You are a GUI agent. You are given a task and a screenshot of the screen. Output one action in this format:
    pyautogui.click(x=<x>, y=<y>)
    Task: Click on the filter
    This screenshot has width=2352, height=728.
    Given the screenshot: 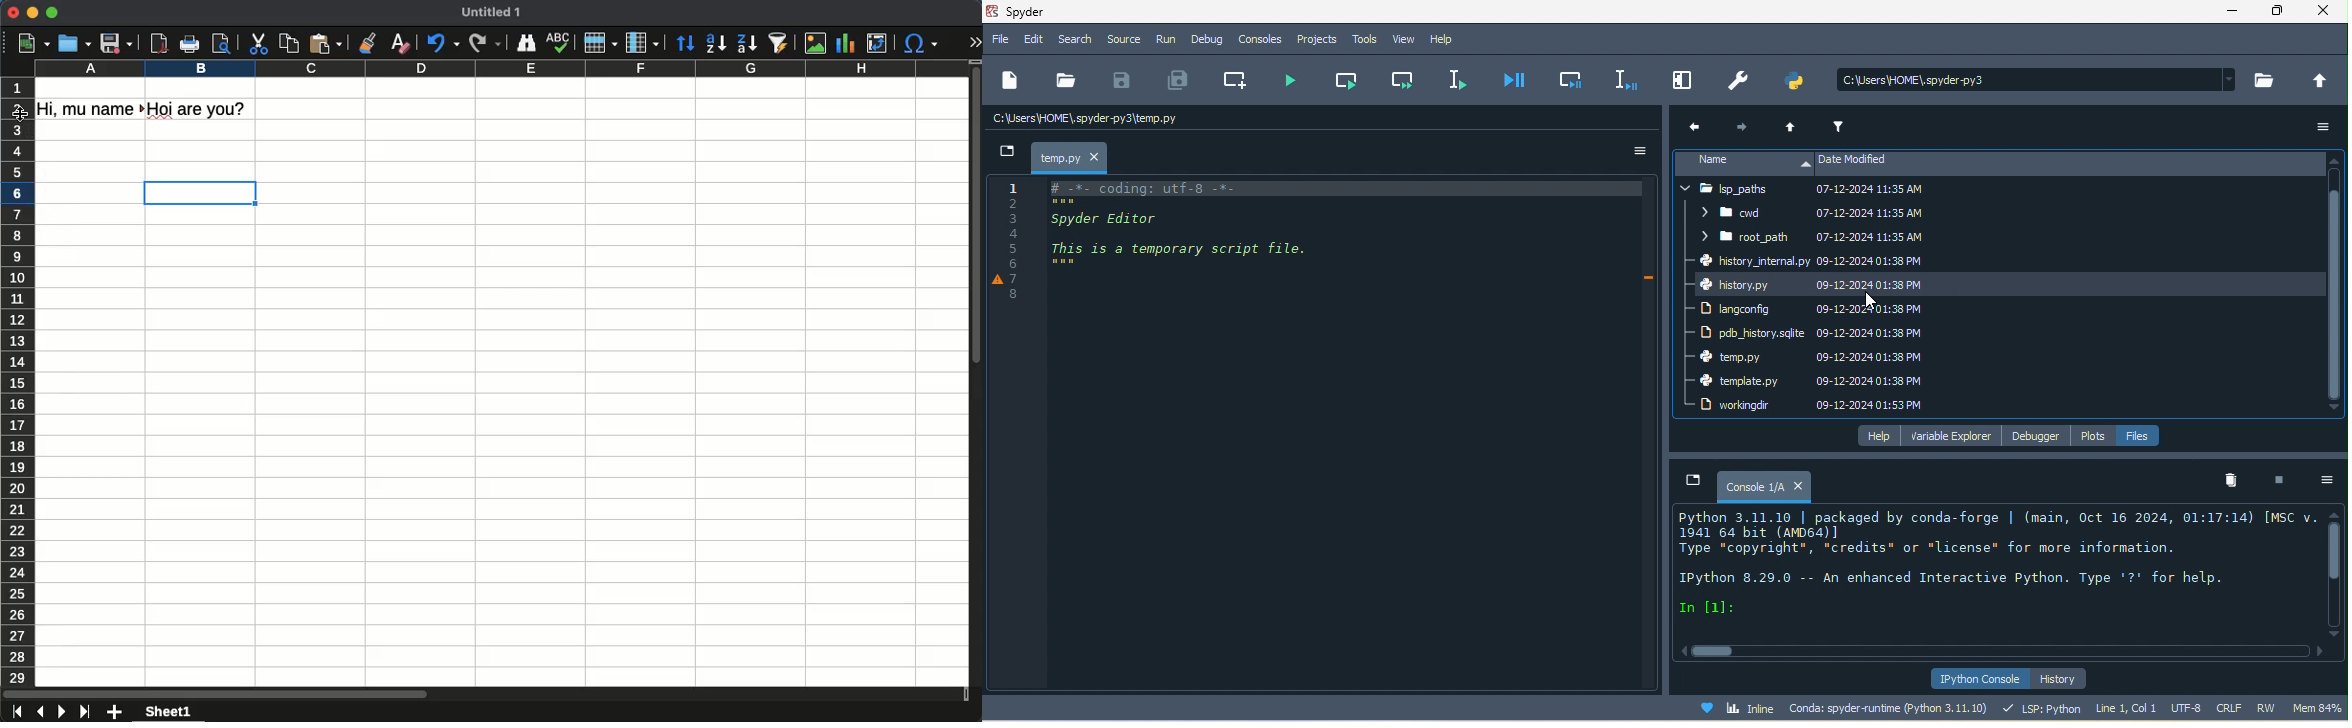 What is the action you would take?
    pyautogui.click(x=1842, y=124)
    